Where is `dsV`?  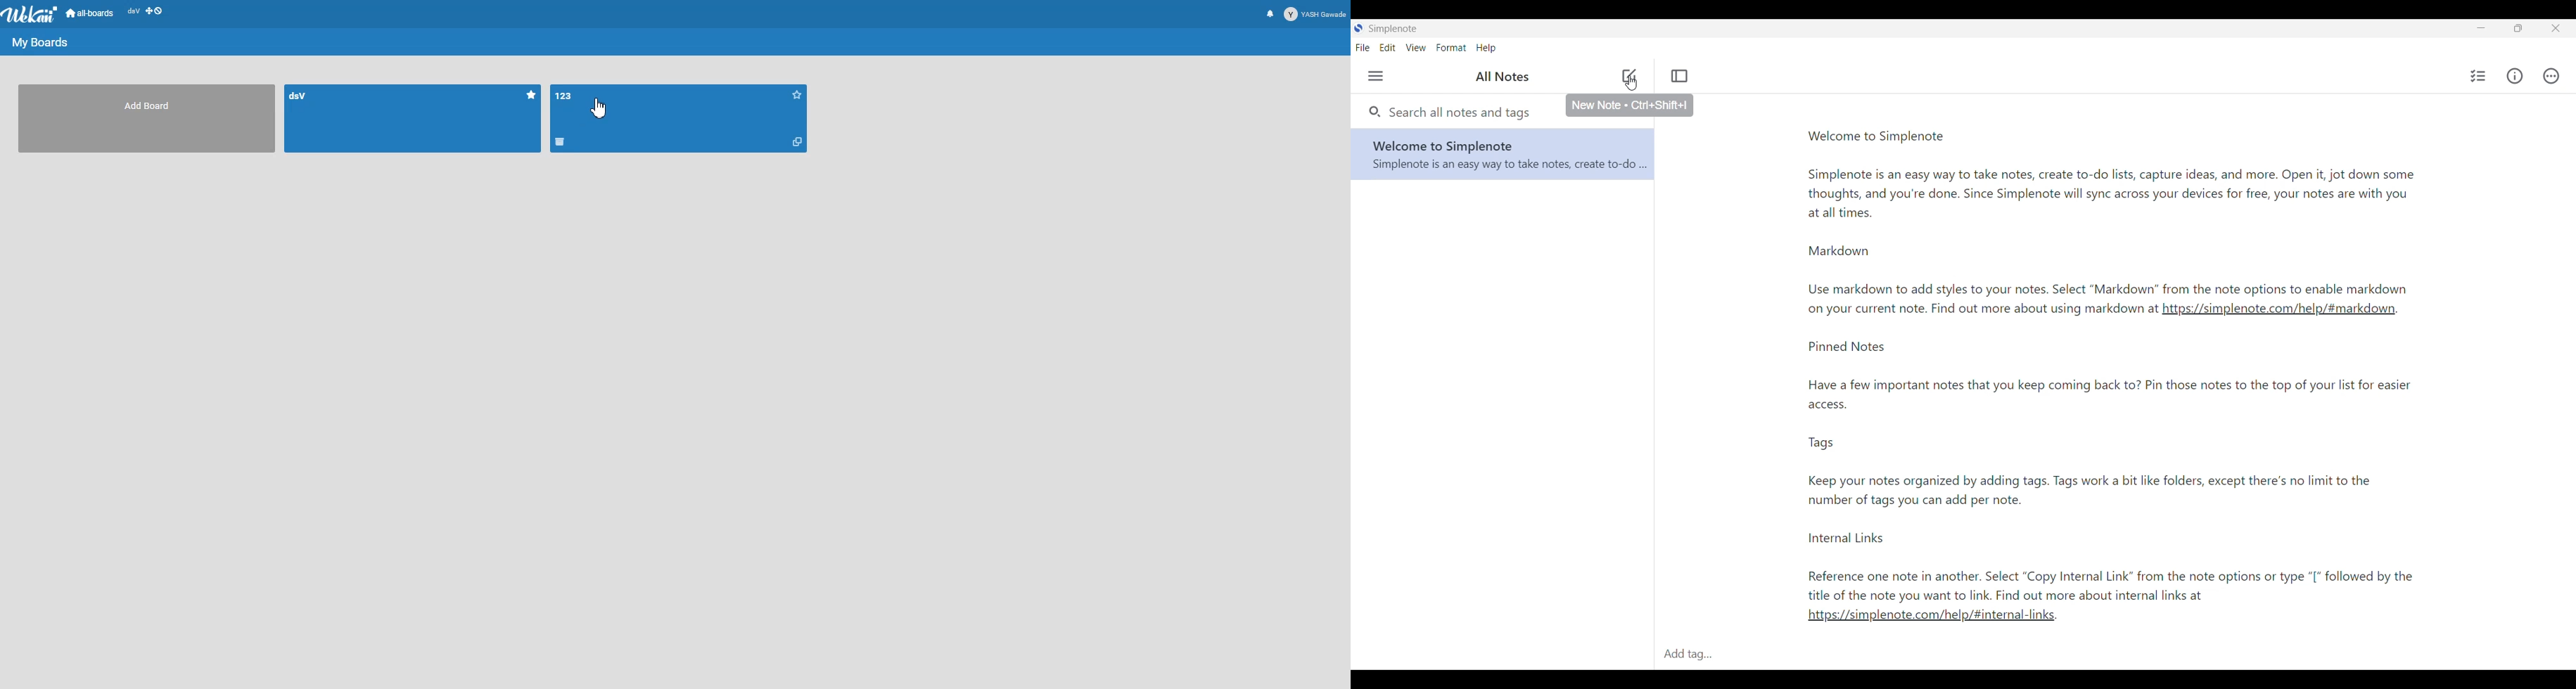 dsV is located at coordinates (133, 11).